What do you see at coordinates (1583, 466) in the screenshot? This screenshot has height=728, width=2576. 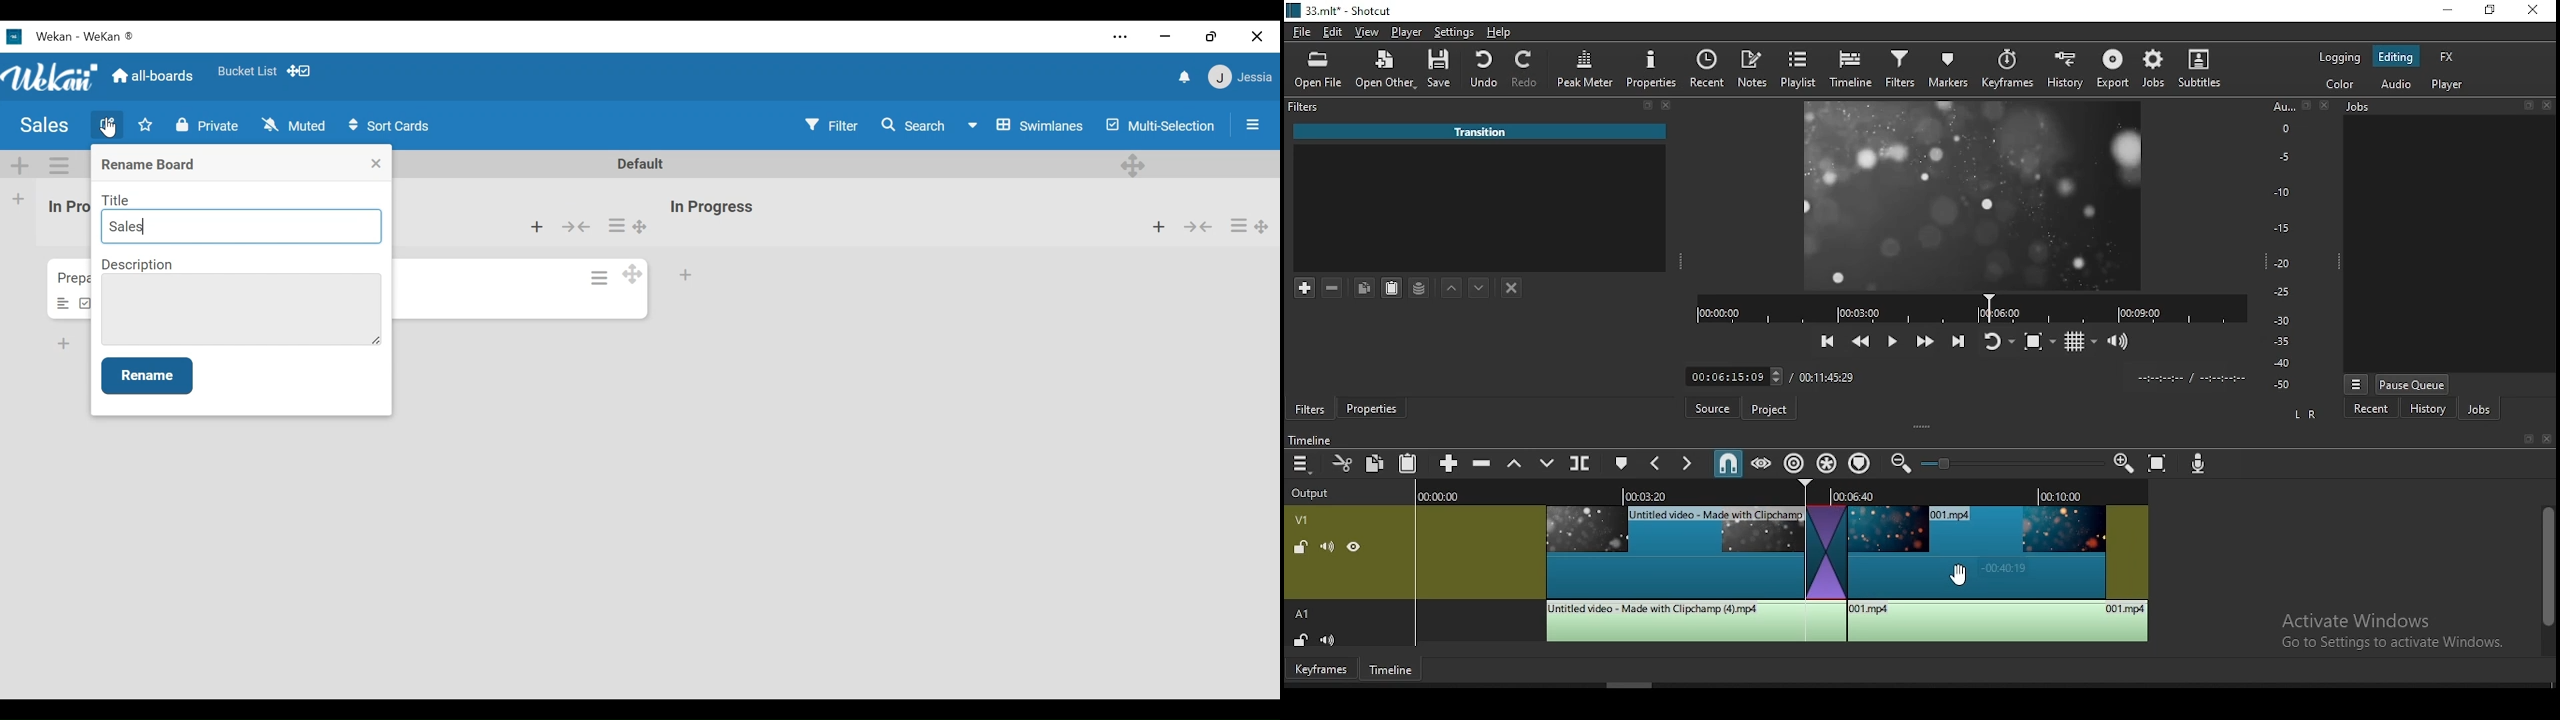 I see `split at playhead` at bounding box center [1583, 466].